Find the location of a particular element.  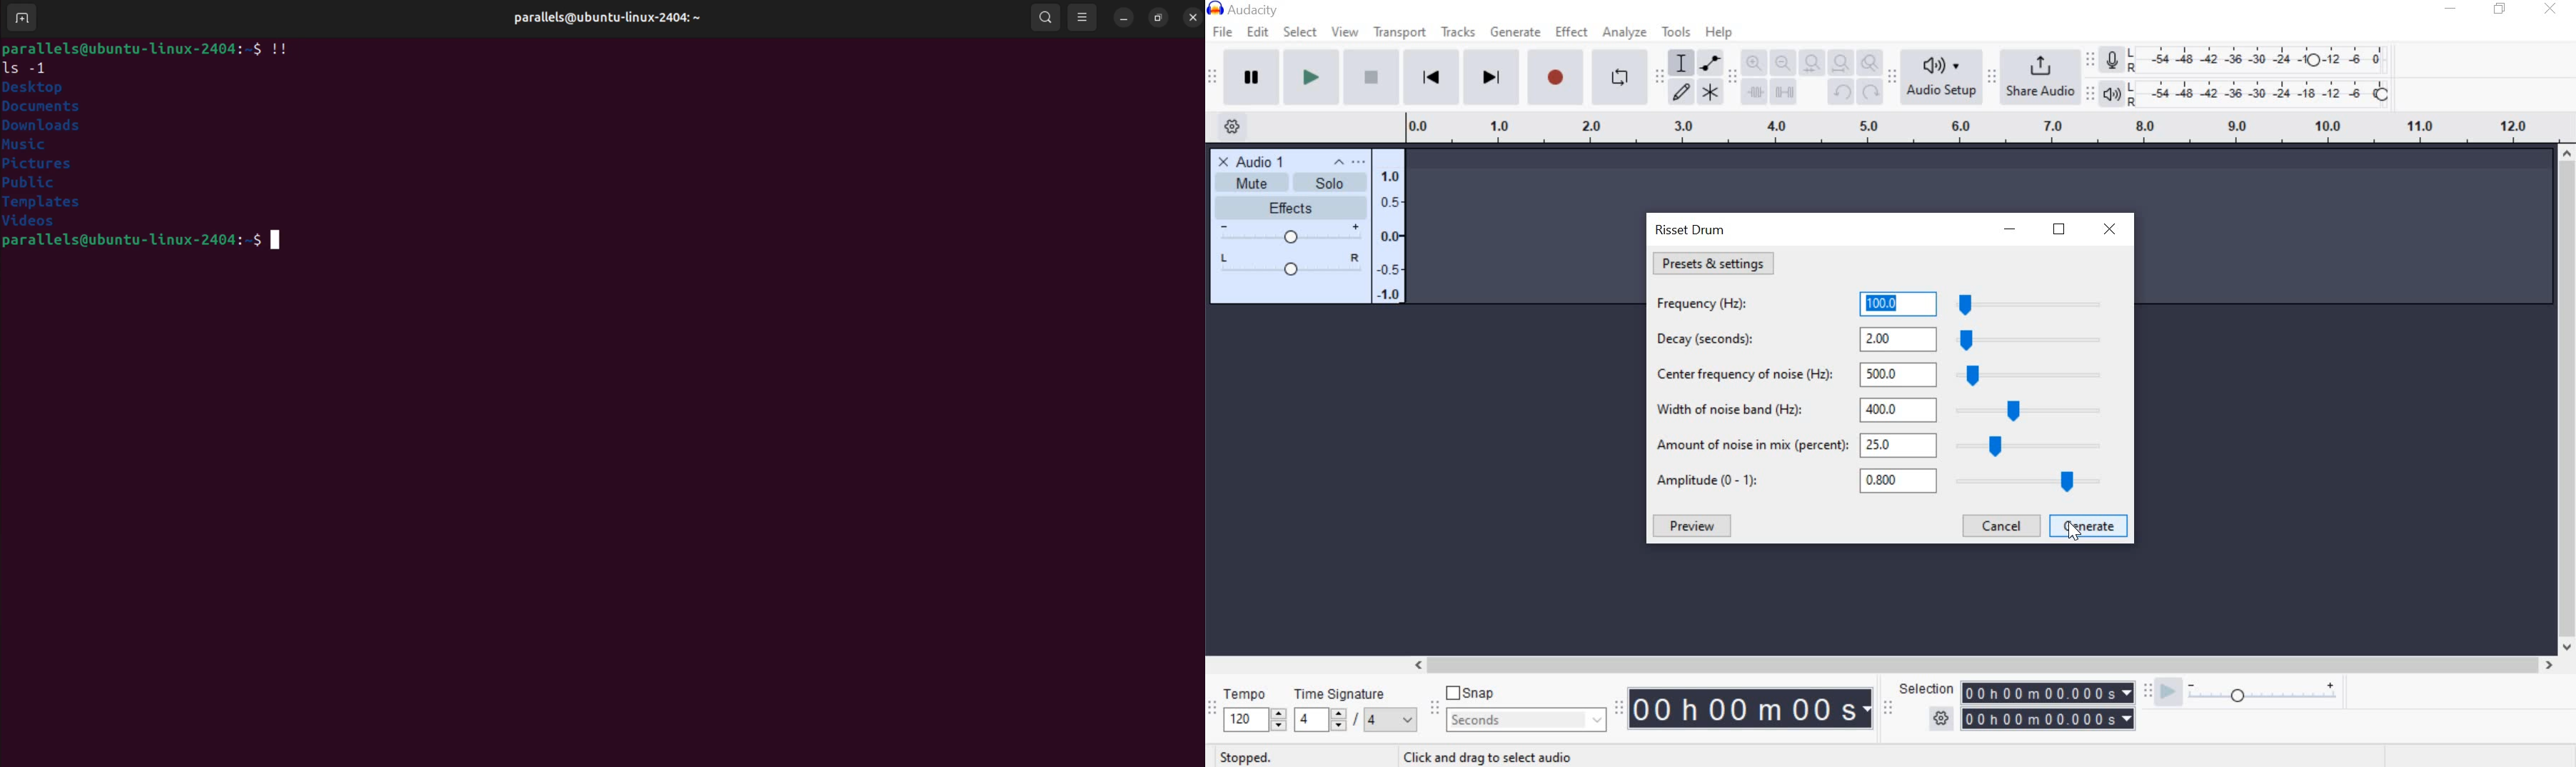

Playback meter is located at coordinates (2113, 95).